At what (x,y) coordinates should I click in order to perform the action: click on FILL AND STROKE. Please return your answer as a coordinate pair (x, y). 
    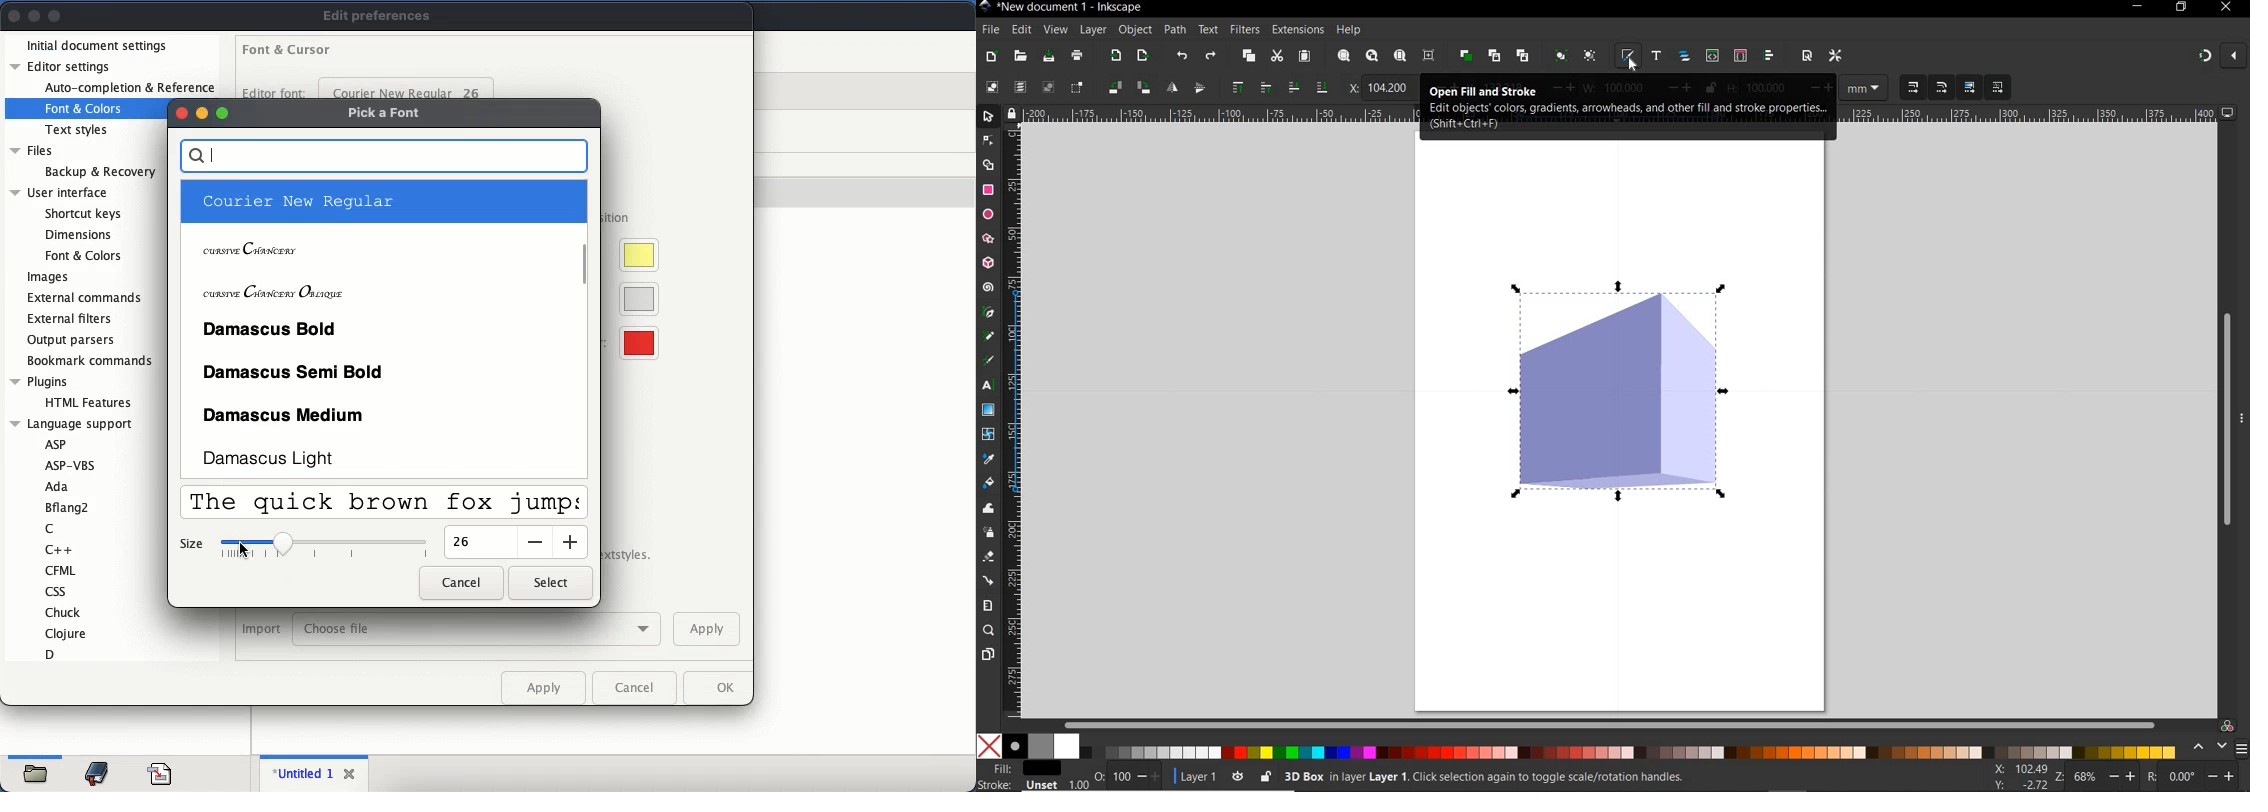
    Looking at the image, I should click on (1021, 777).